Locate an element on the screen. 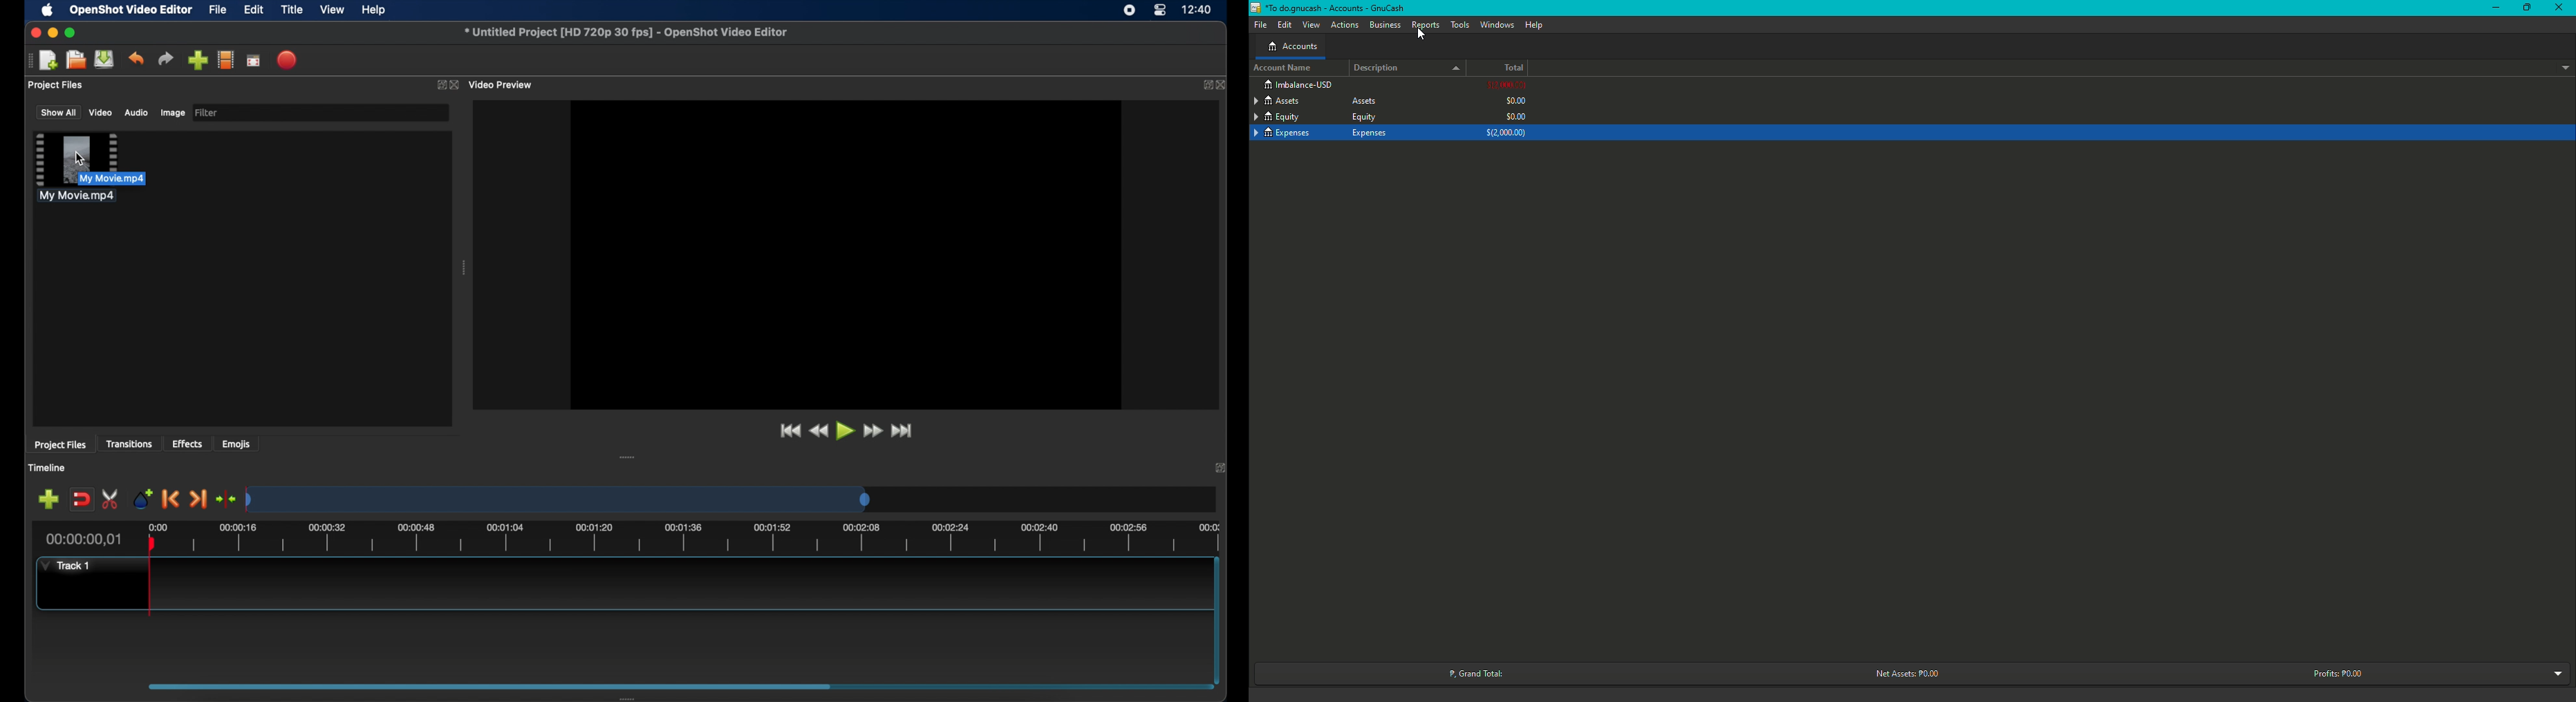 The height and width of the screenshot is (728, 2576). Actions is located at coordinates (1344, 23).